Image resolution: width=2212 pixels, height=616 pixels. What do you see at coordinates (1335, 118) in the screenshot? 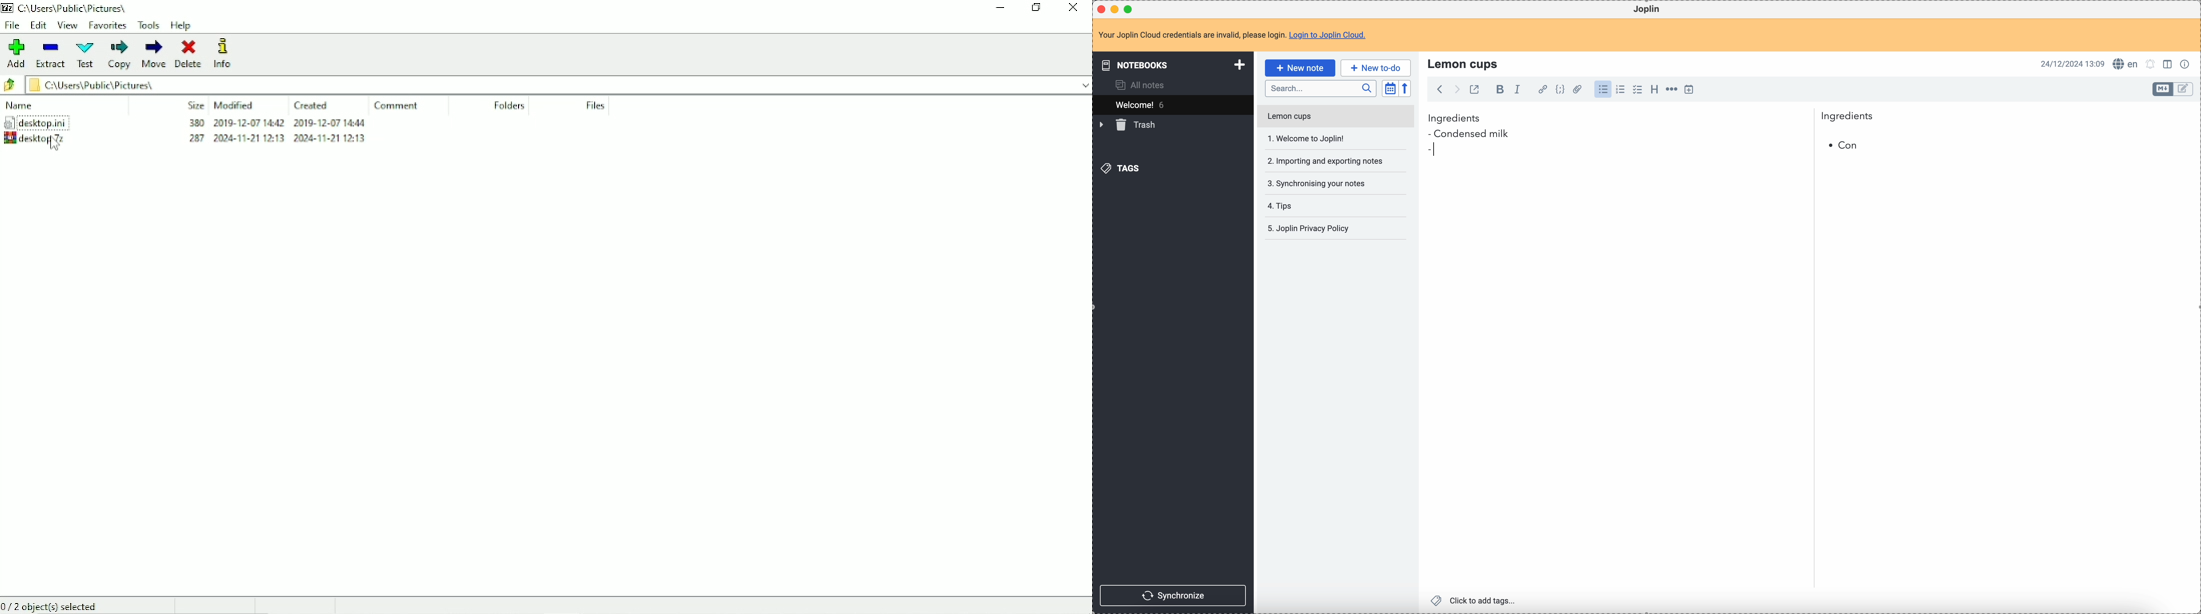
I see `lemon cups` at bounding box center [1335, 118].